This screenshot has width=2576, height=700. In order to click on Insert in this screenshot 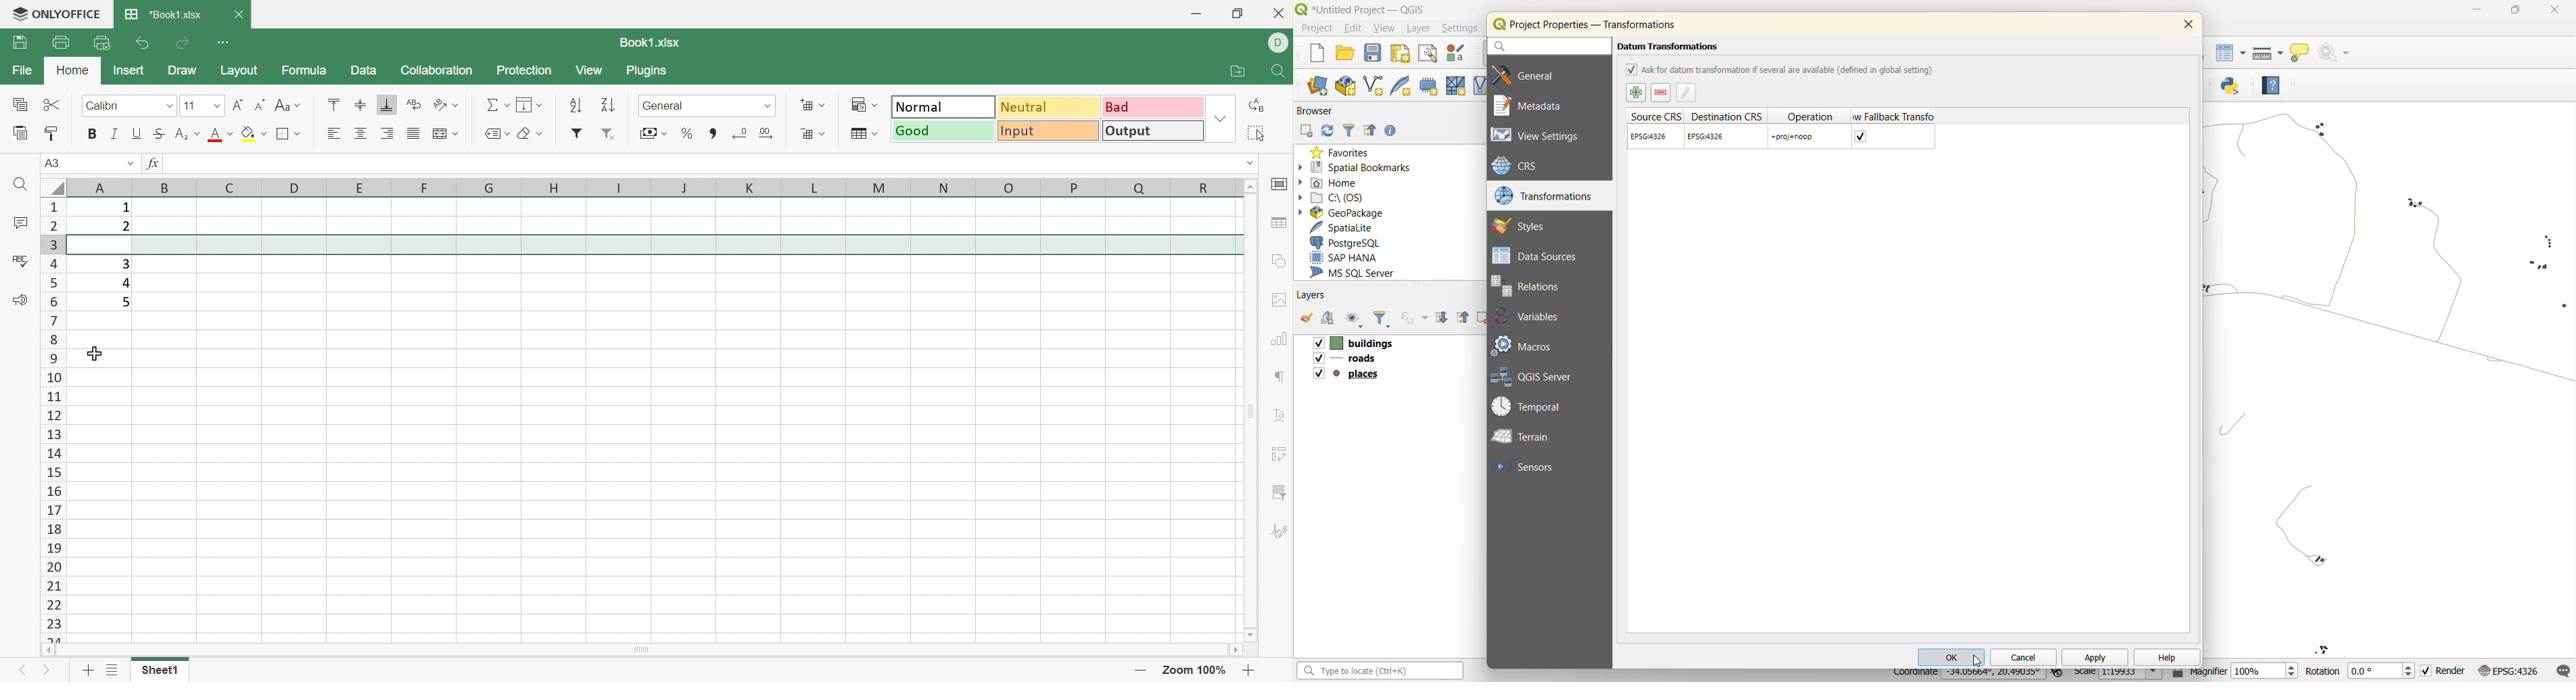, I will do `click(129, 70)`.